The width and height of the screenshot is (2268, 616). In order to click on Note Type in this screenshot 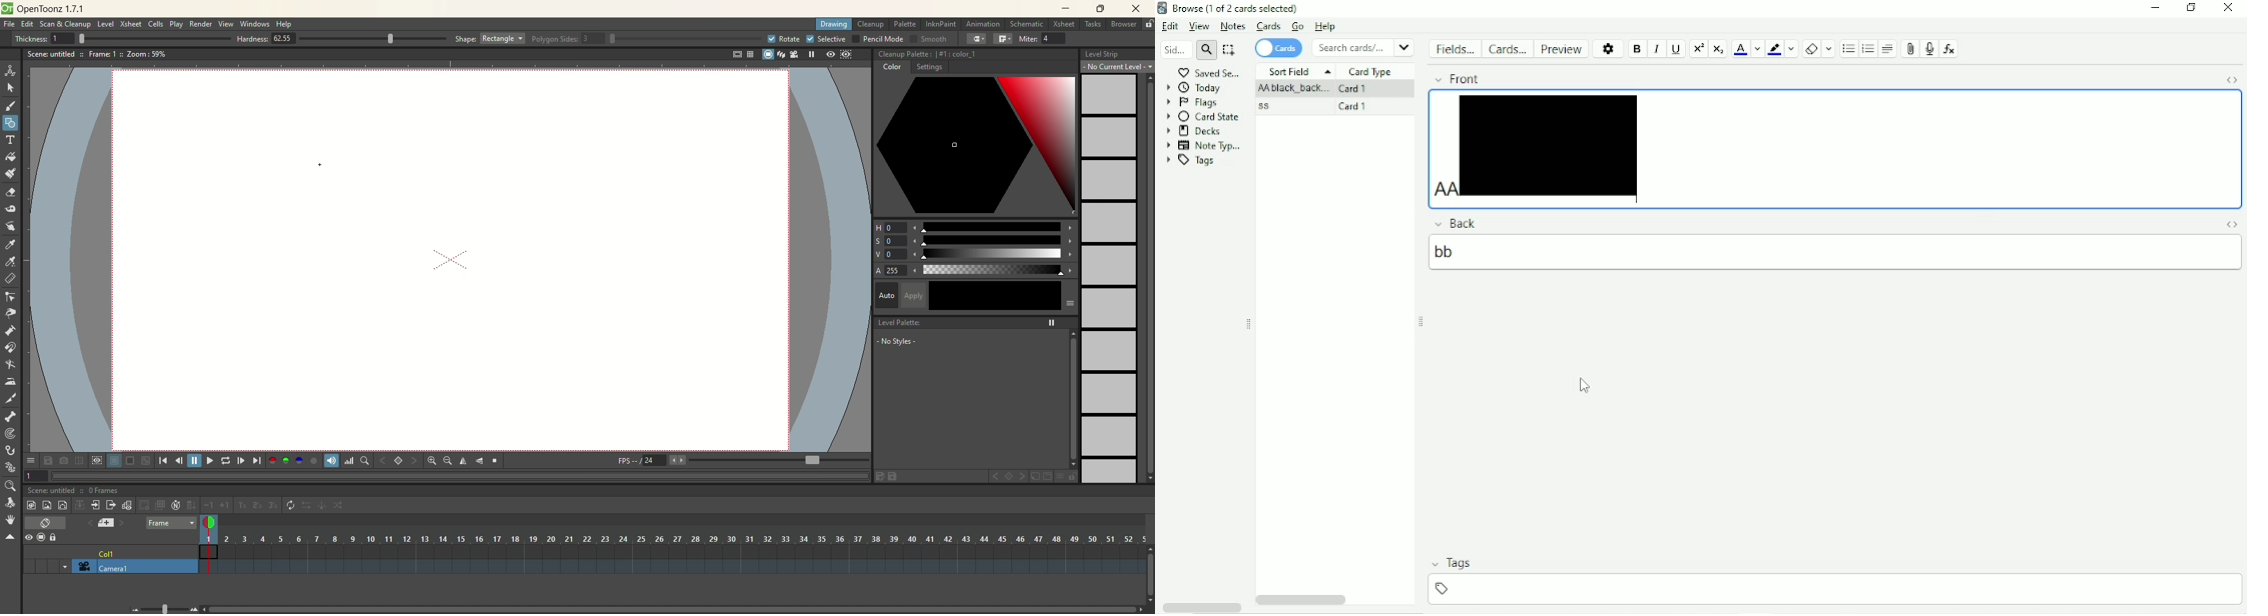, I will do `click(1203, 145)`.